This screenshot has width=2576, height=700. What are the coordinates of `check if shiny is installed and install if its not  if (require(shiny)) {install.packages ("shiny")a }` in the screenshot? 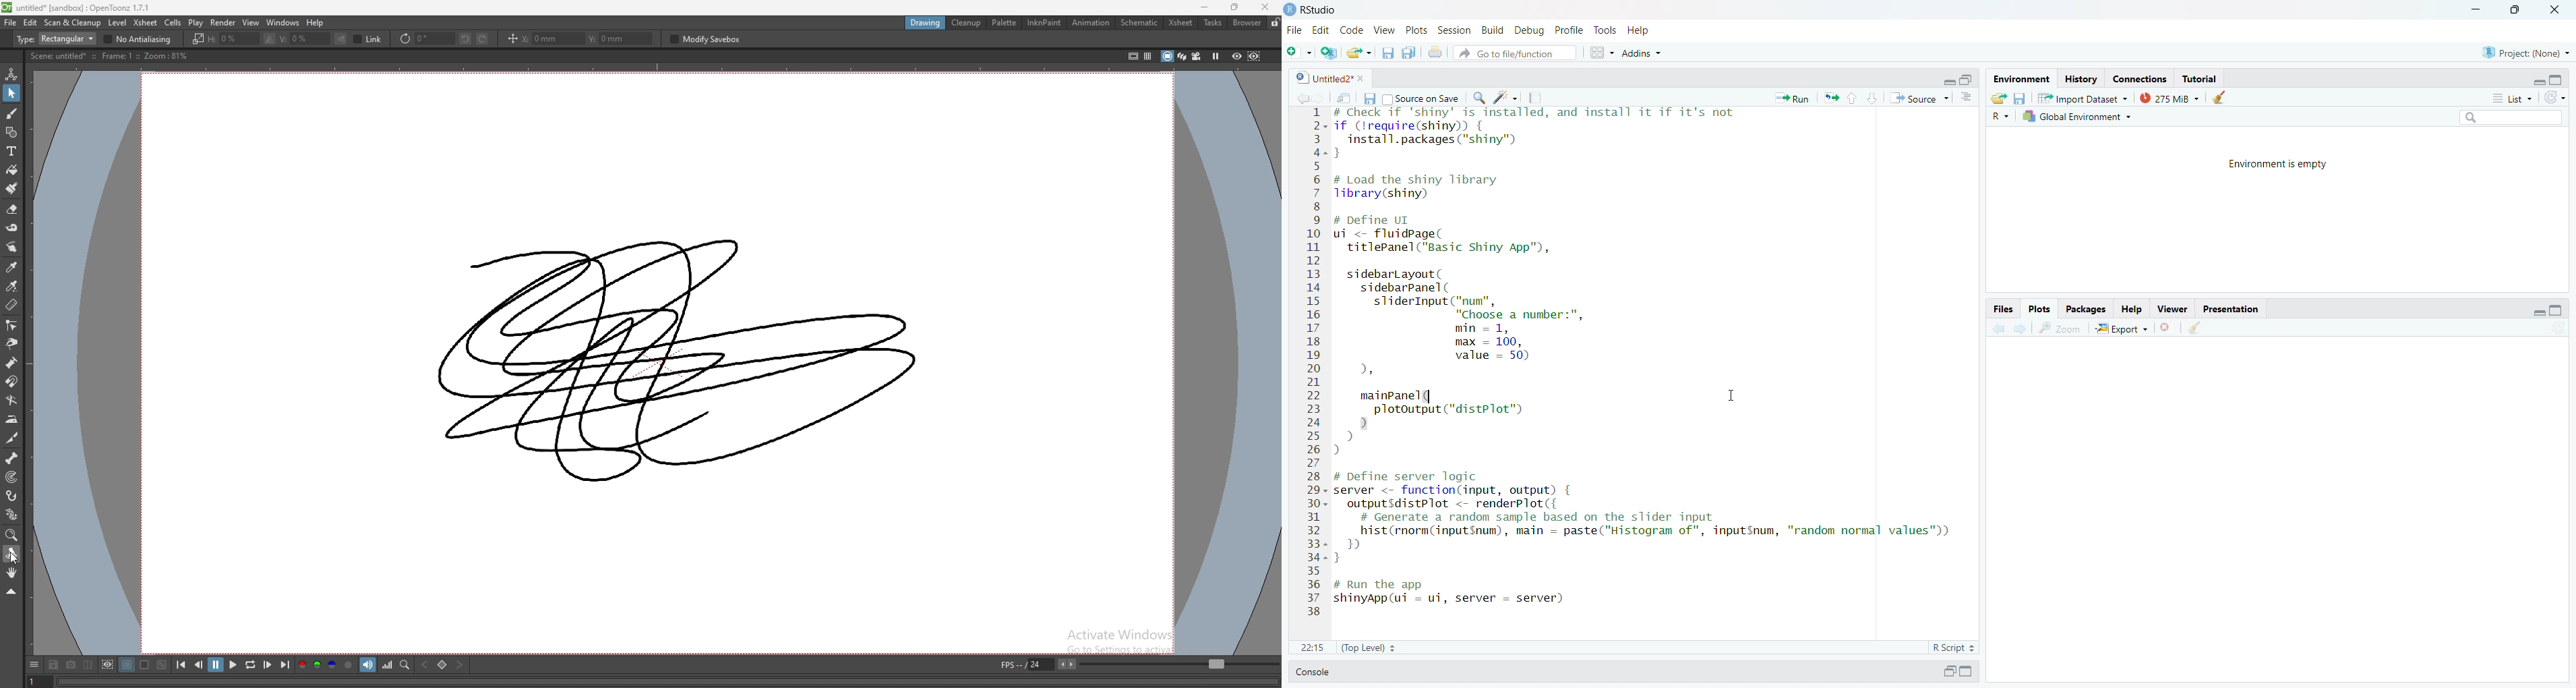 It's located at (1534, 133).